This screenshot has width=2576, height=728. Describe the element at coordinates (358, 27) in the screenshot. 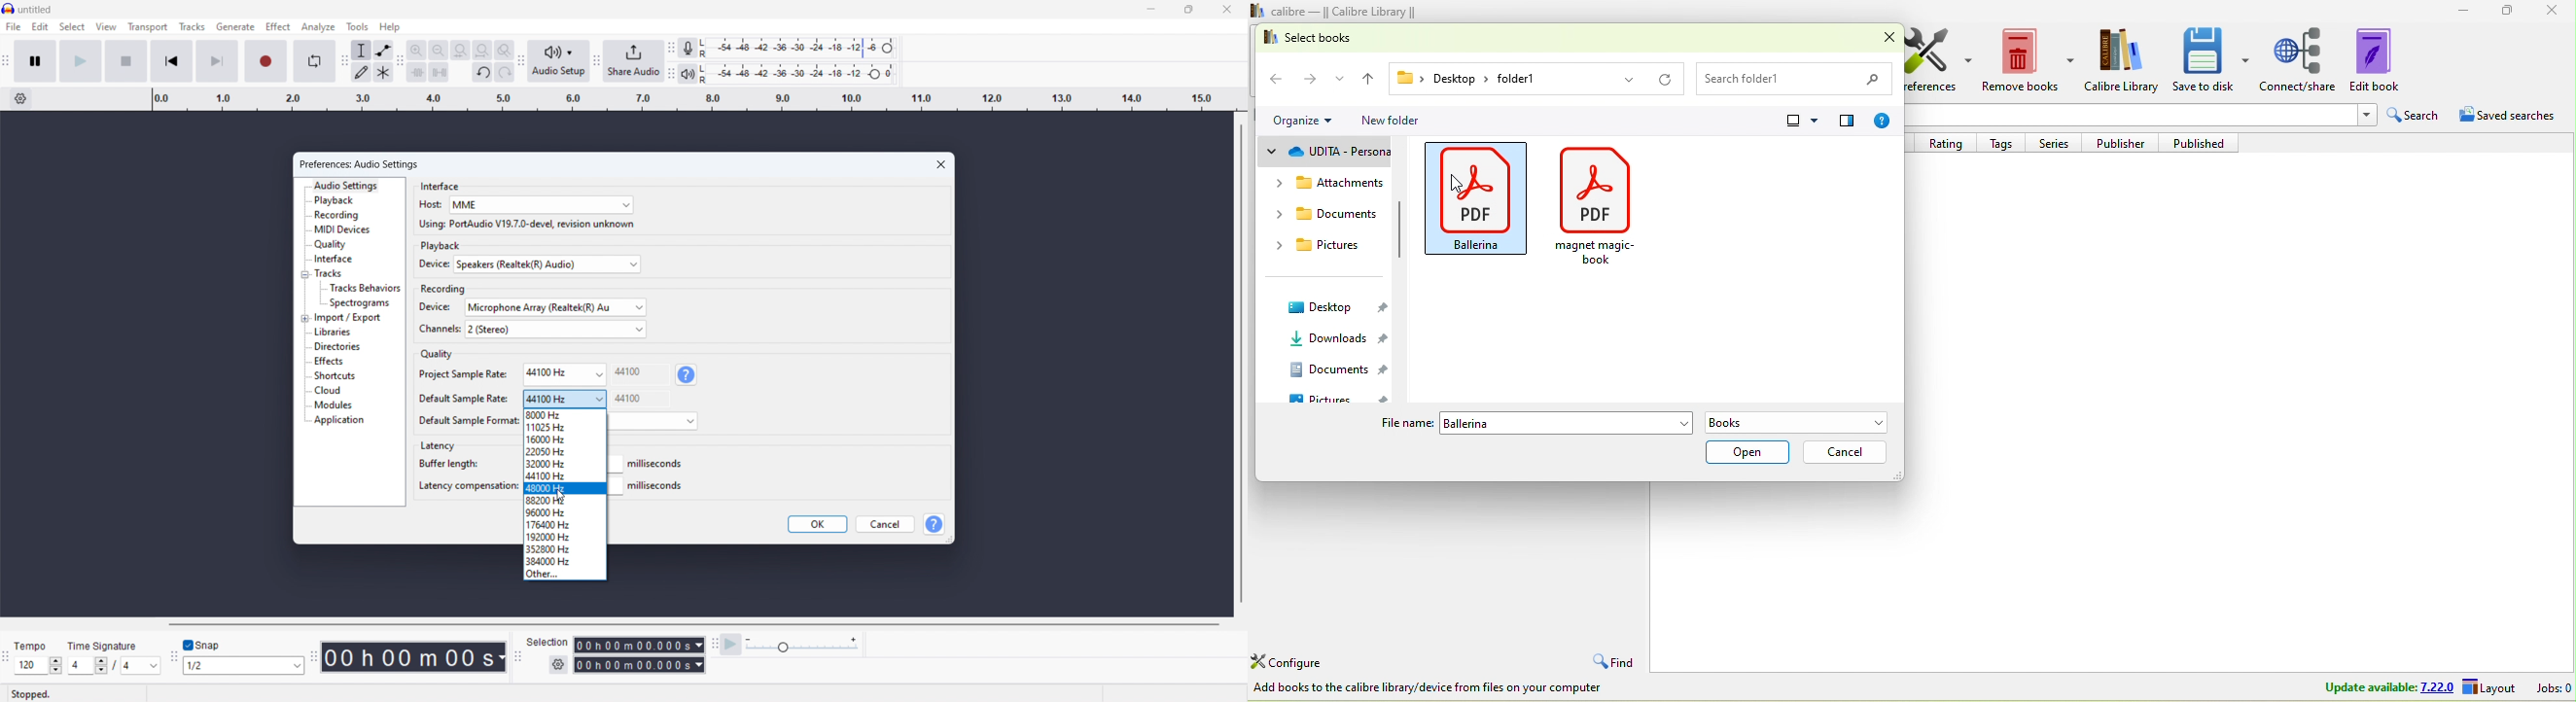

I see `tools` at that location.